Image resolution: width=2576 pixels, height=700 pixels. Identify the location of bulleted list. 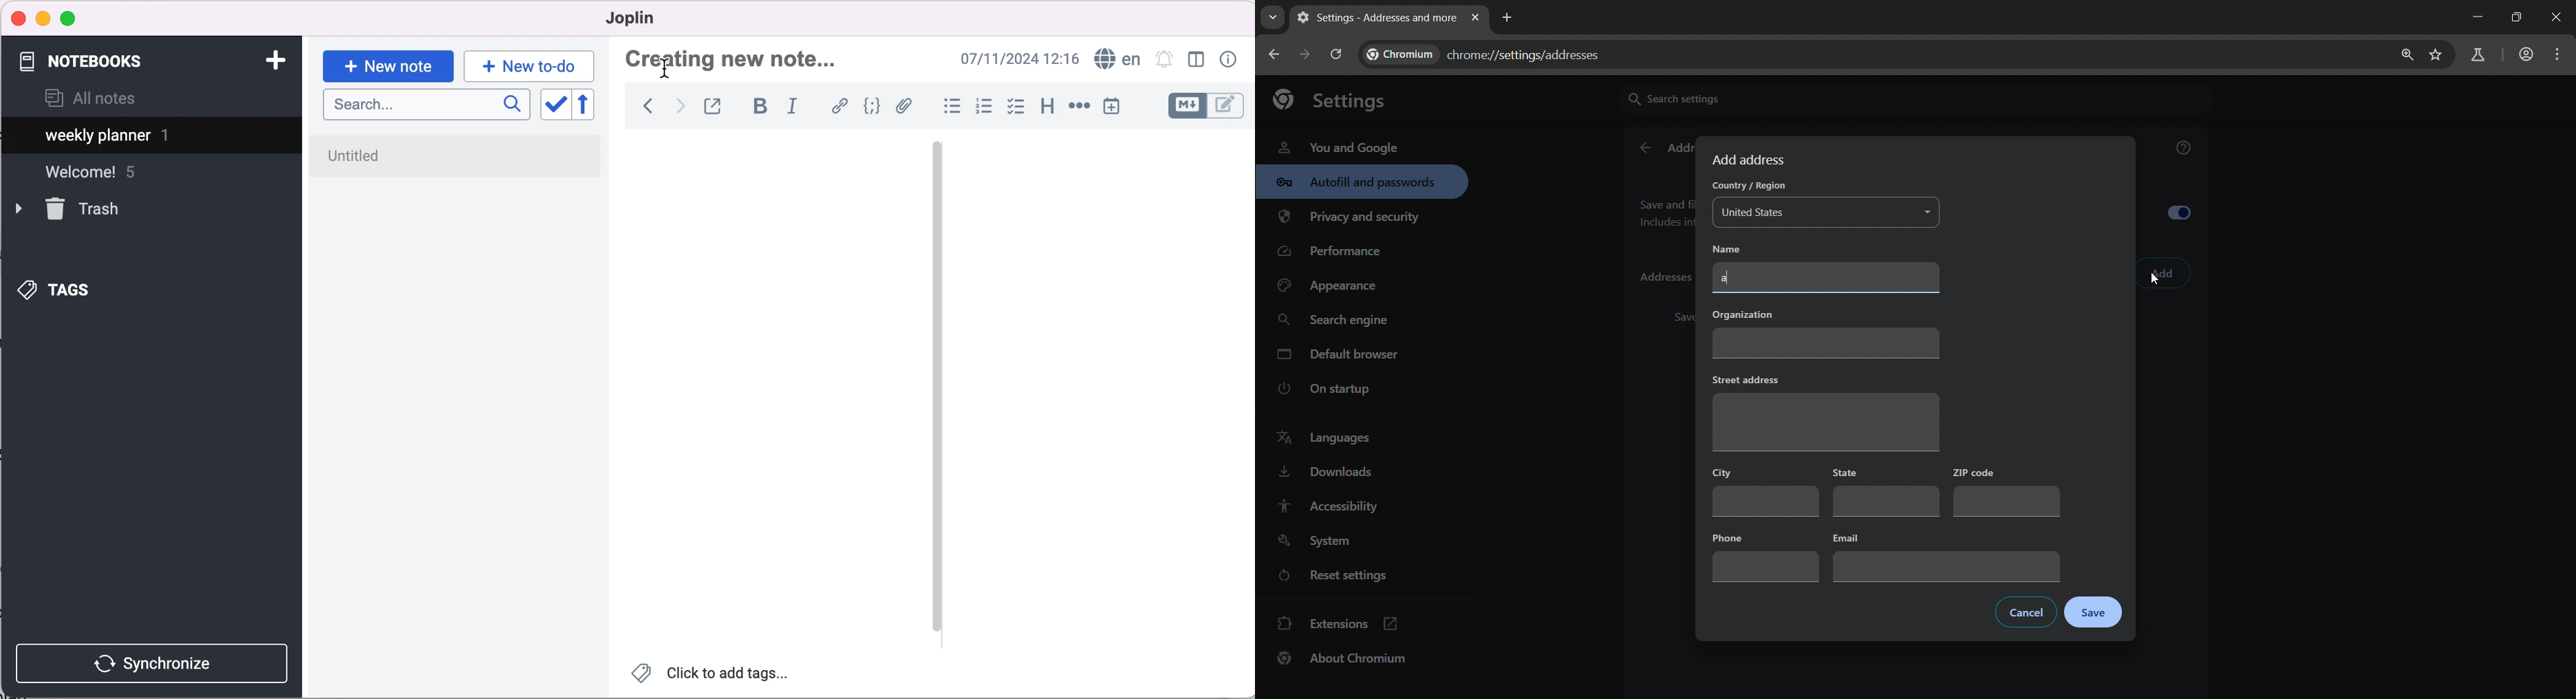
(950, 107).